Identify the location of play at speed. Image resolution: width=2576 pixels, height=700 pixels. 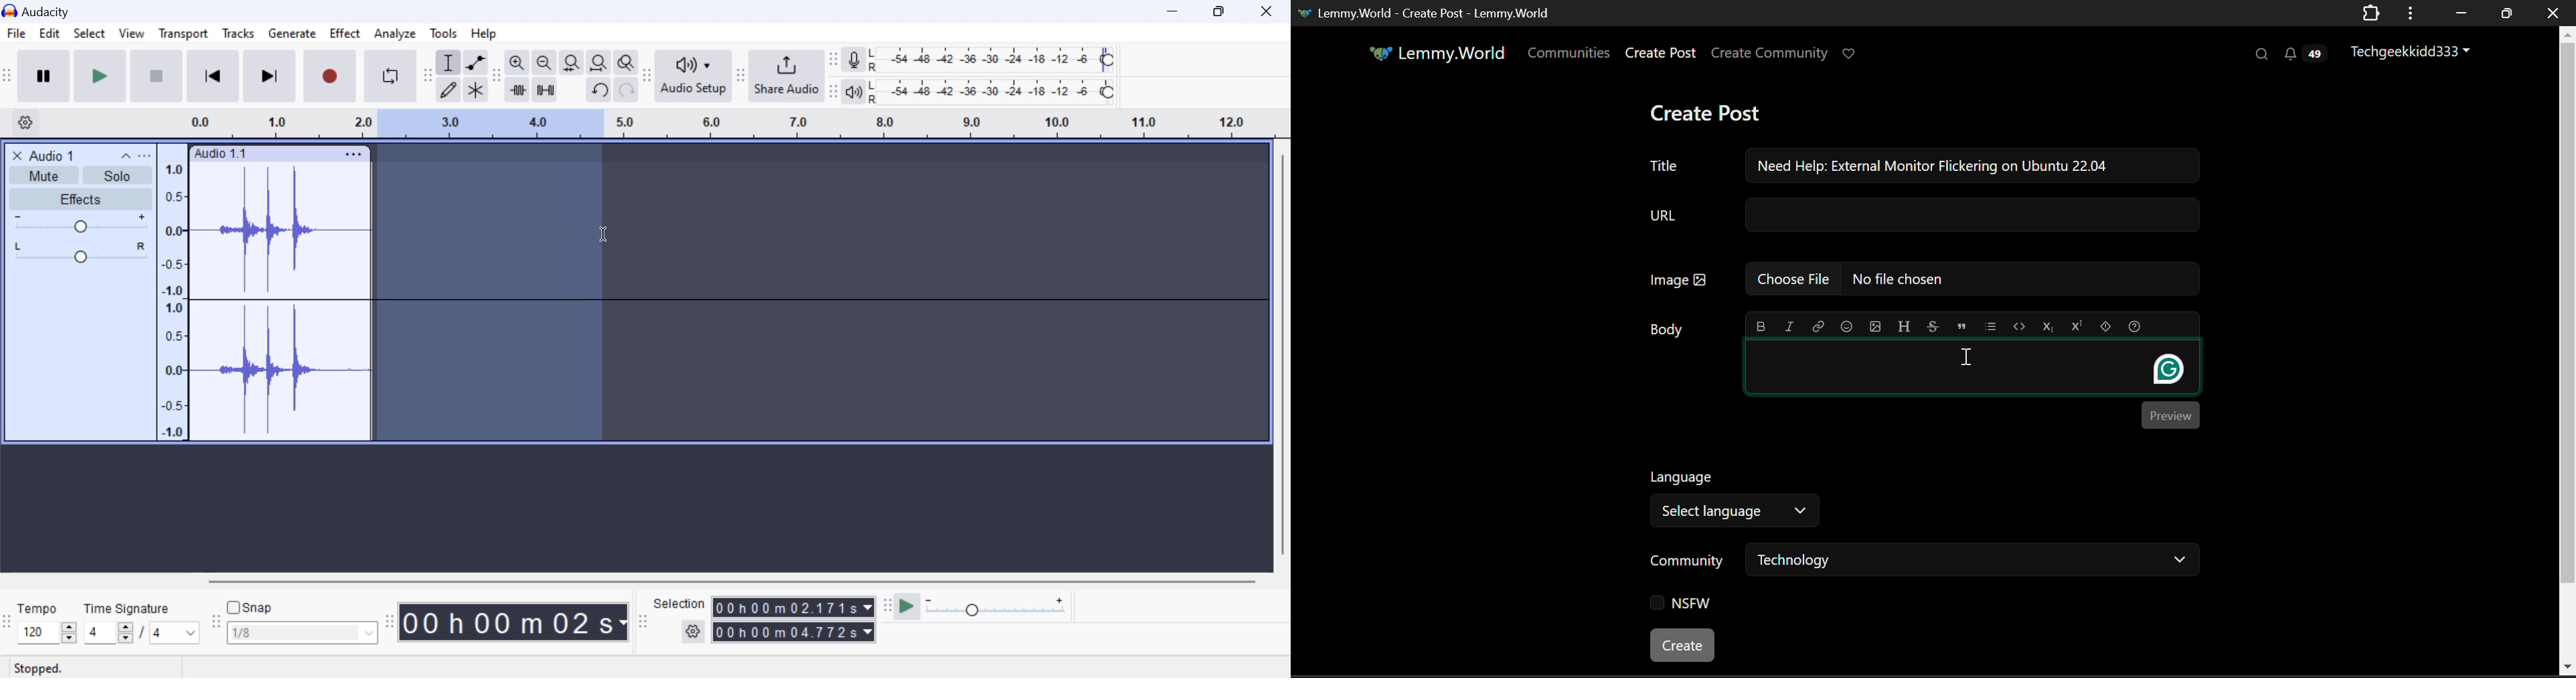
(907, 607).